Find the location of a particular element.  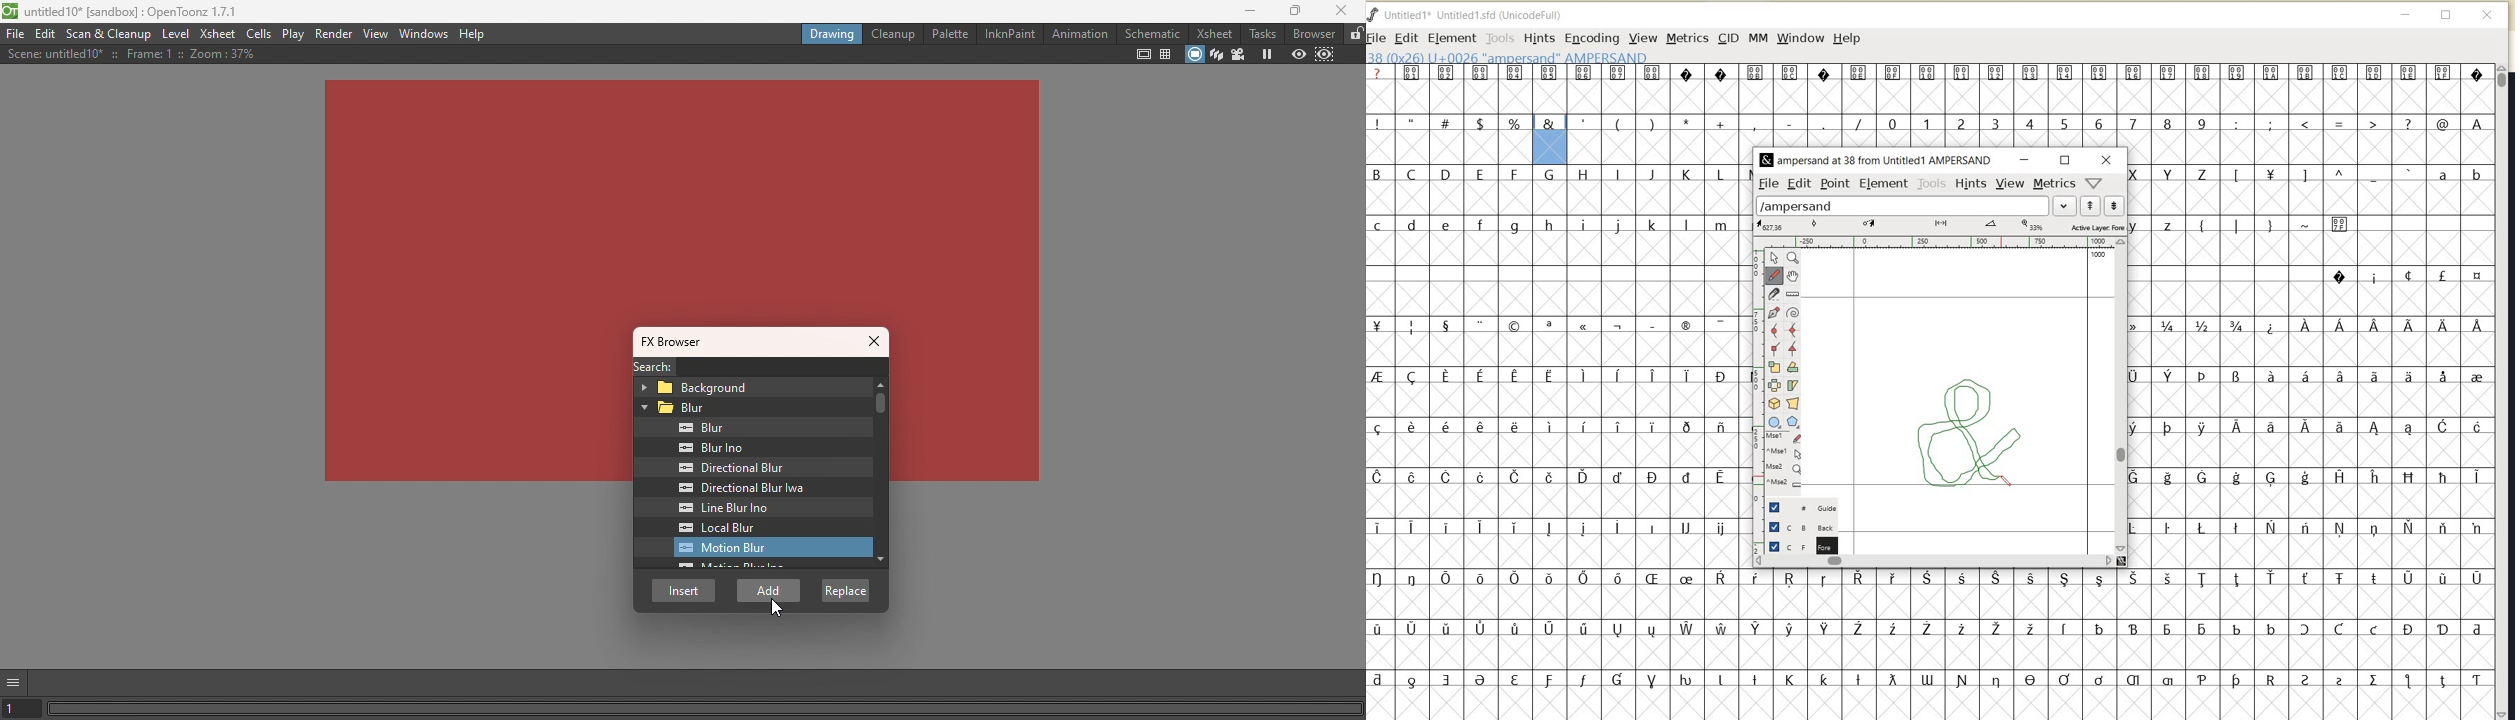

show next word list is located at coordinates (2115, 206).